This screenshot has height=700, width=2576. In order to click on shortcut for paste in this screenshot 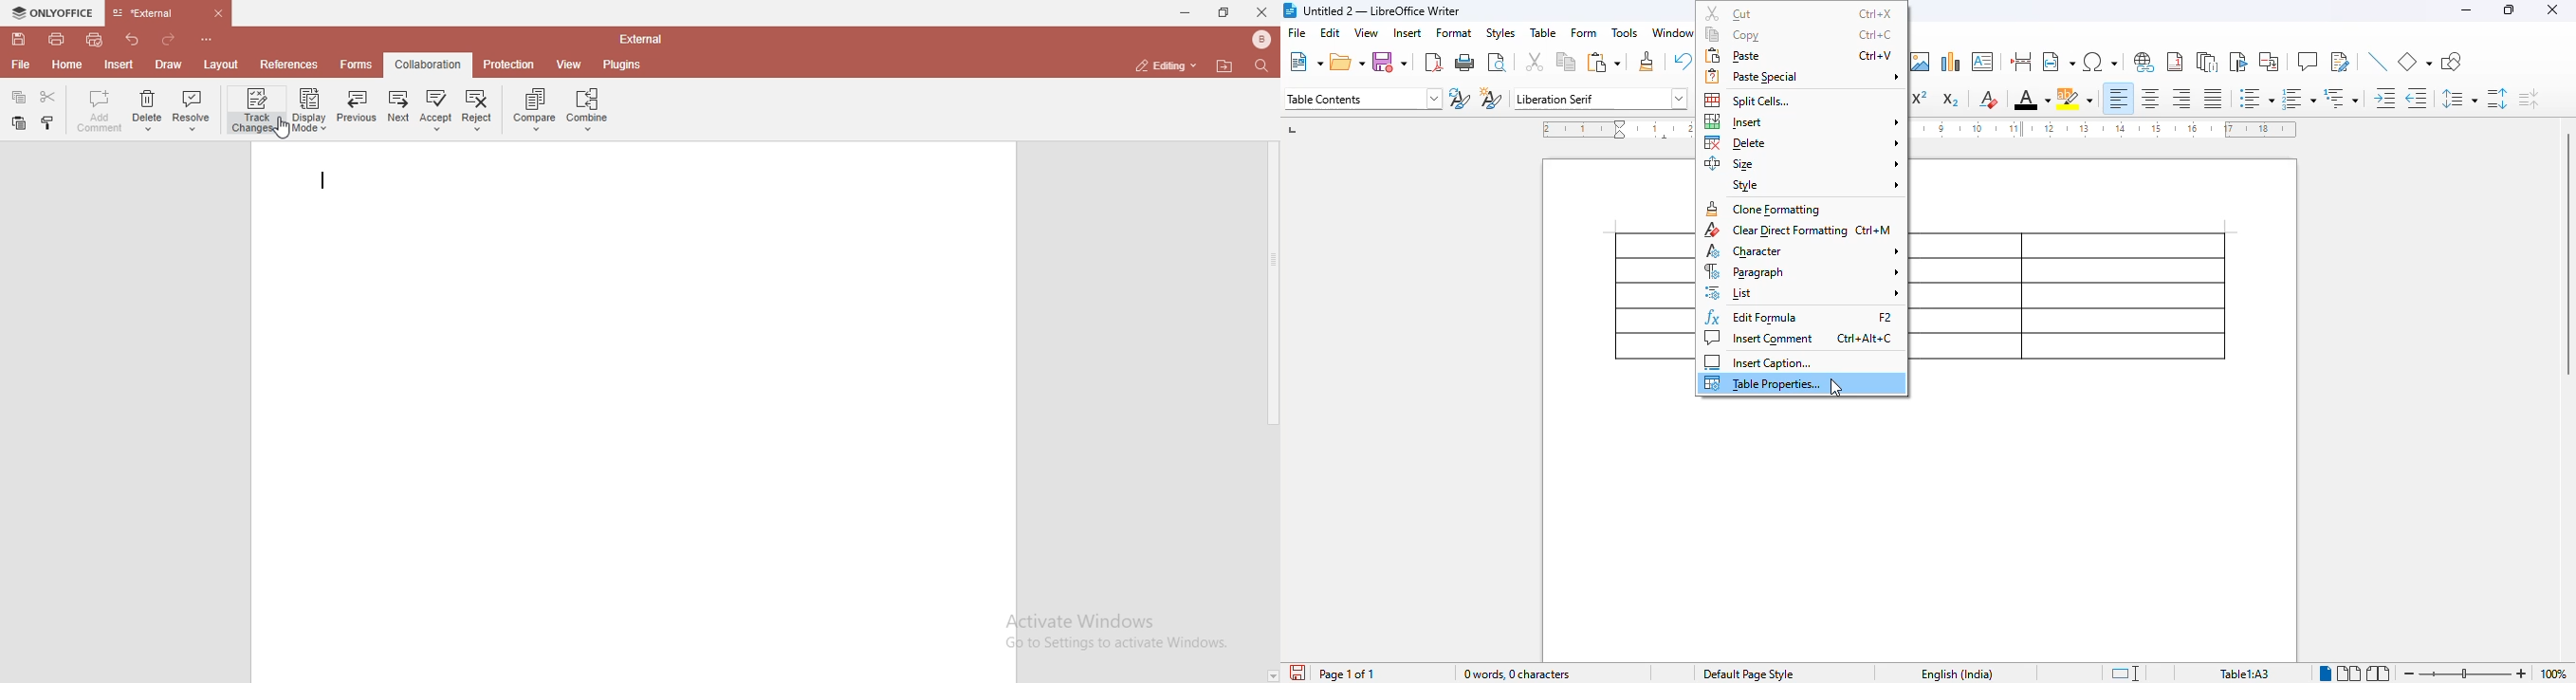, I will do `click(1876, 55)`.